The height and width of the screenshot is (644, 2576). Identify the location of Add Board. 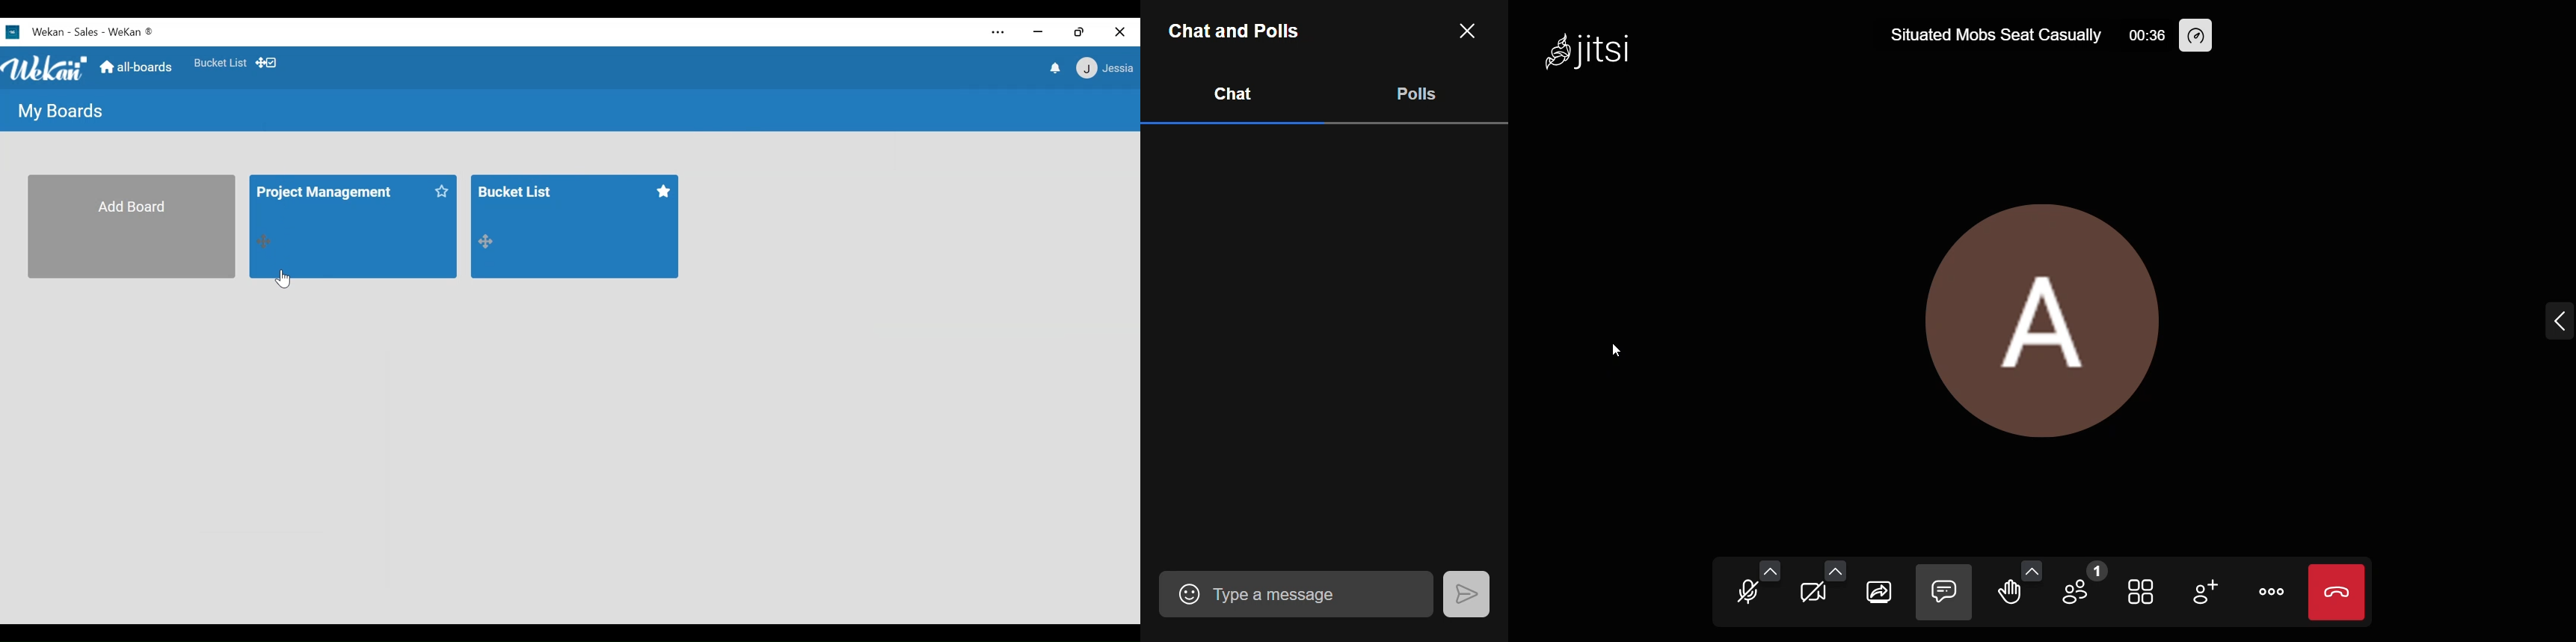
(131, 226).